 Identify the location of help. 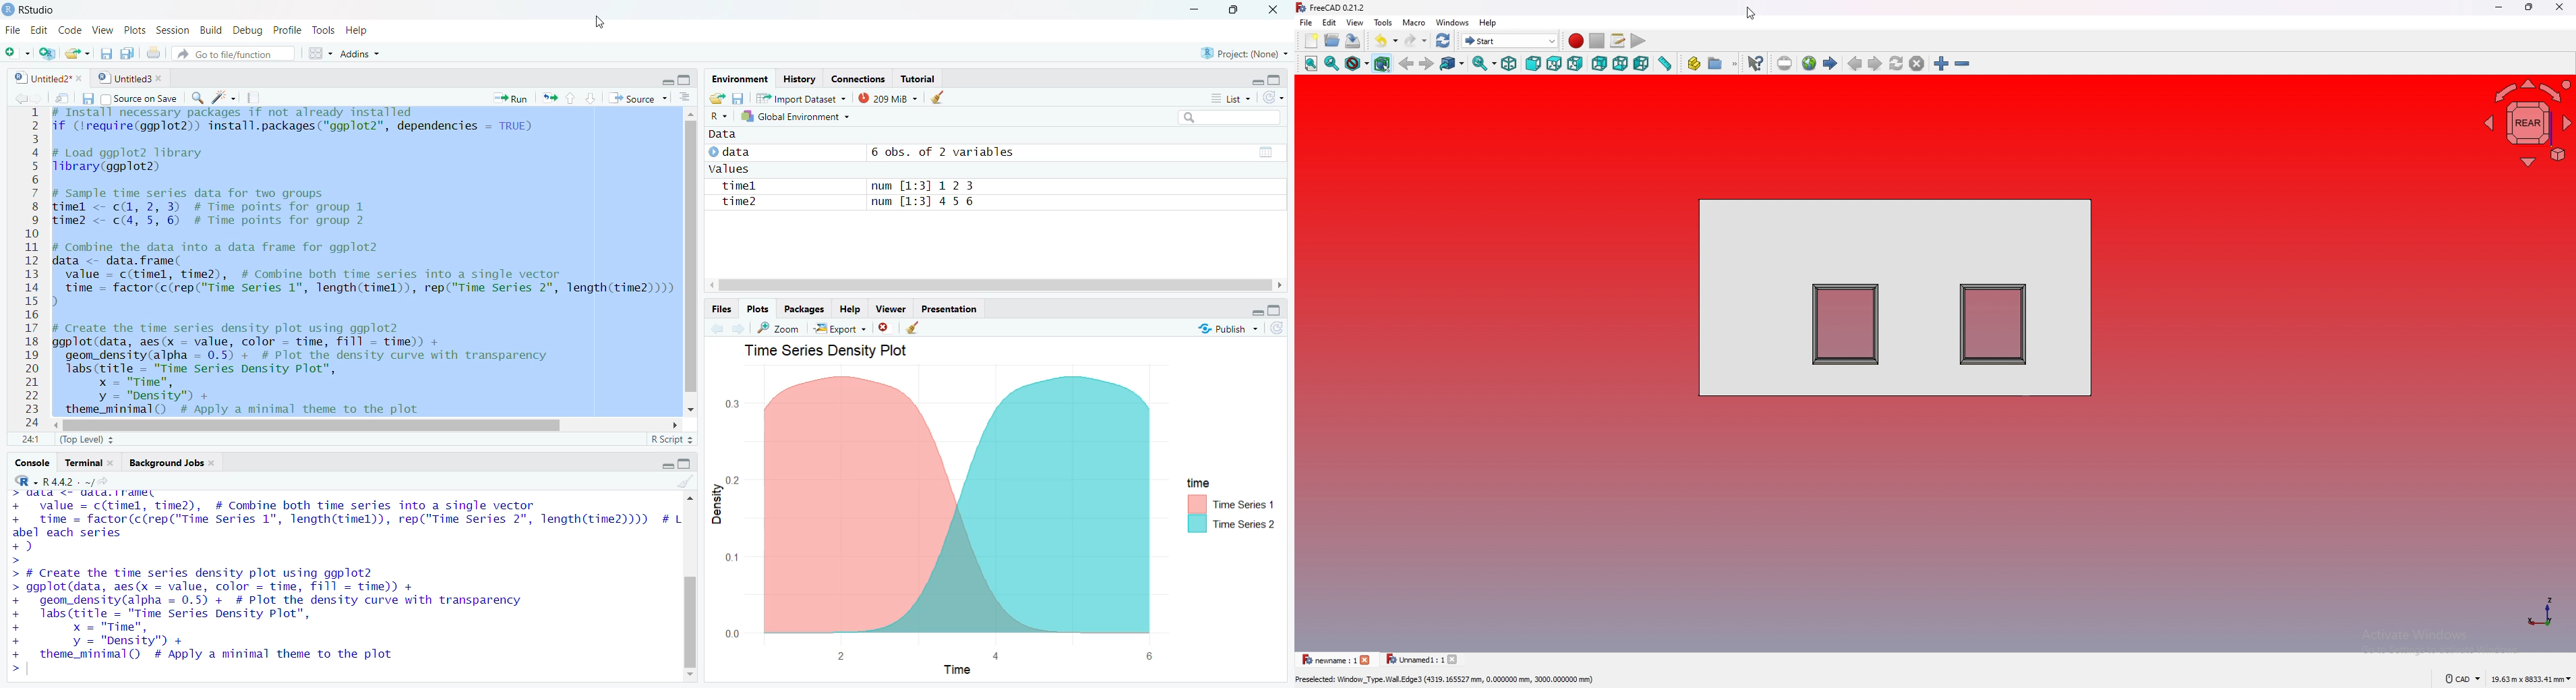
(1488, 23).